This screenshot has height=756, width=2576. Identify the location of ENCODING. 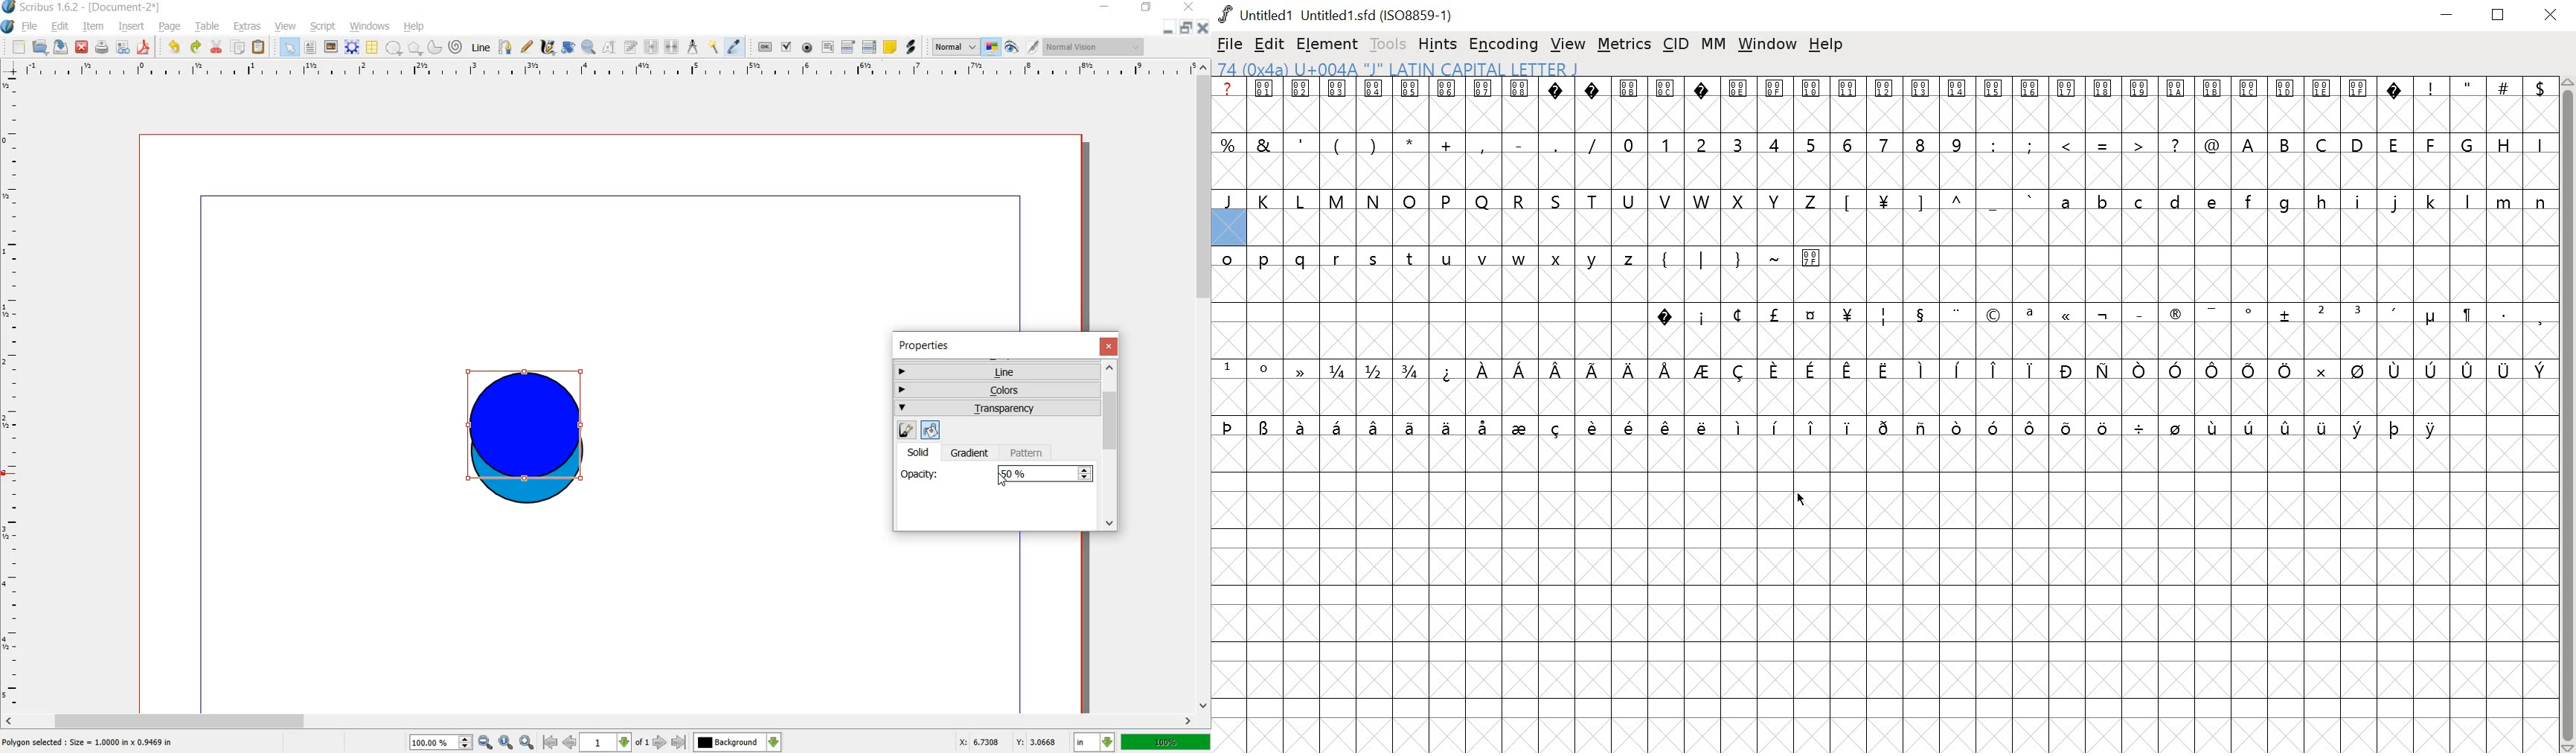
(1504, 45).